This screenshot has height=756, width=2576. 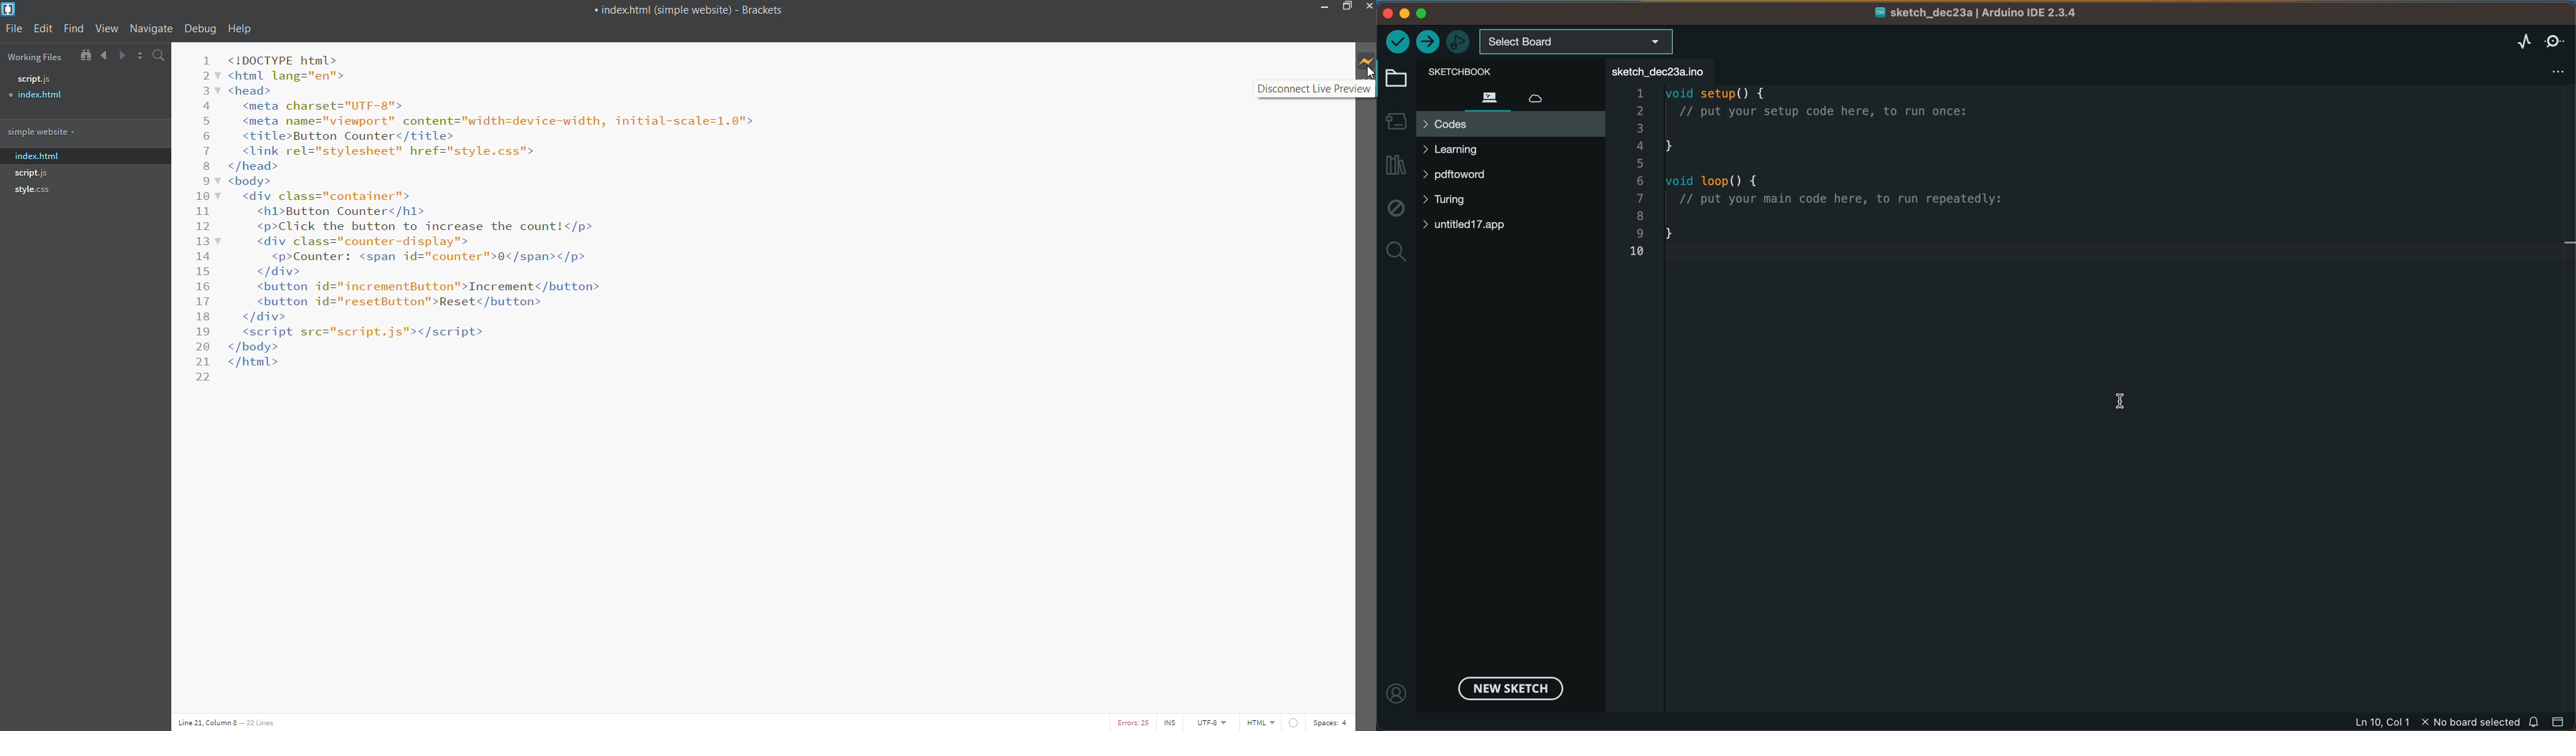 I want to click on files and folders , so click(x=1510, y=189).